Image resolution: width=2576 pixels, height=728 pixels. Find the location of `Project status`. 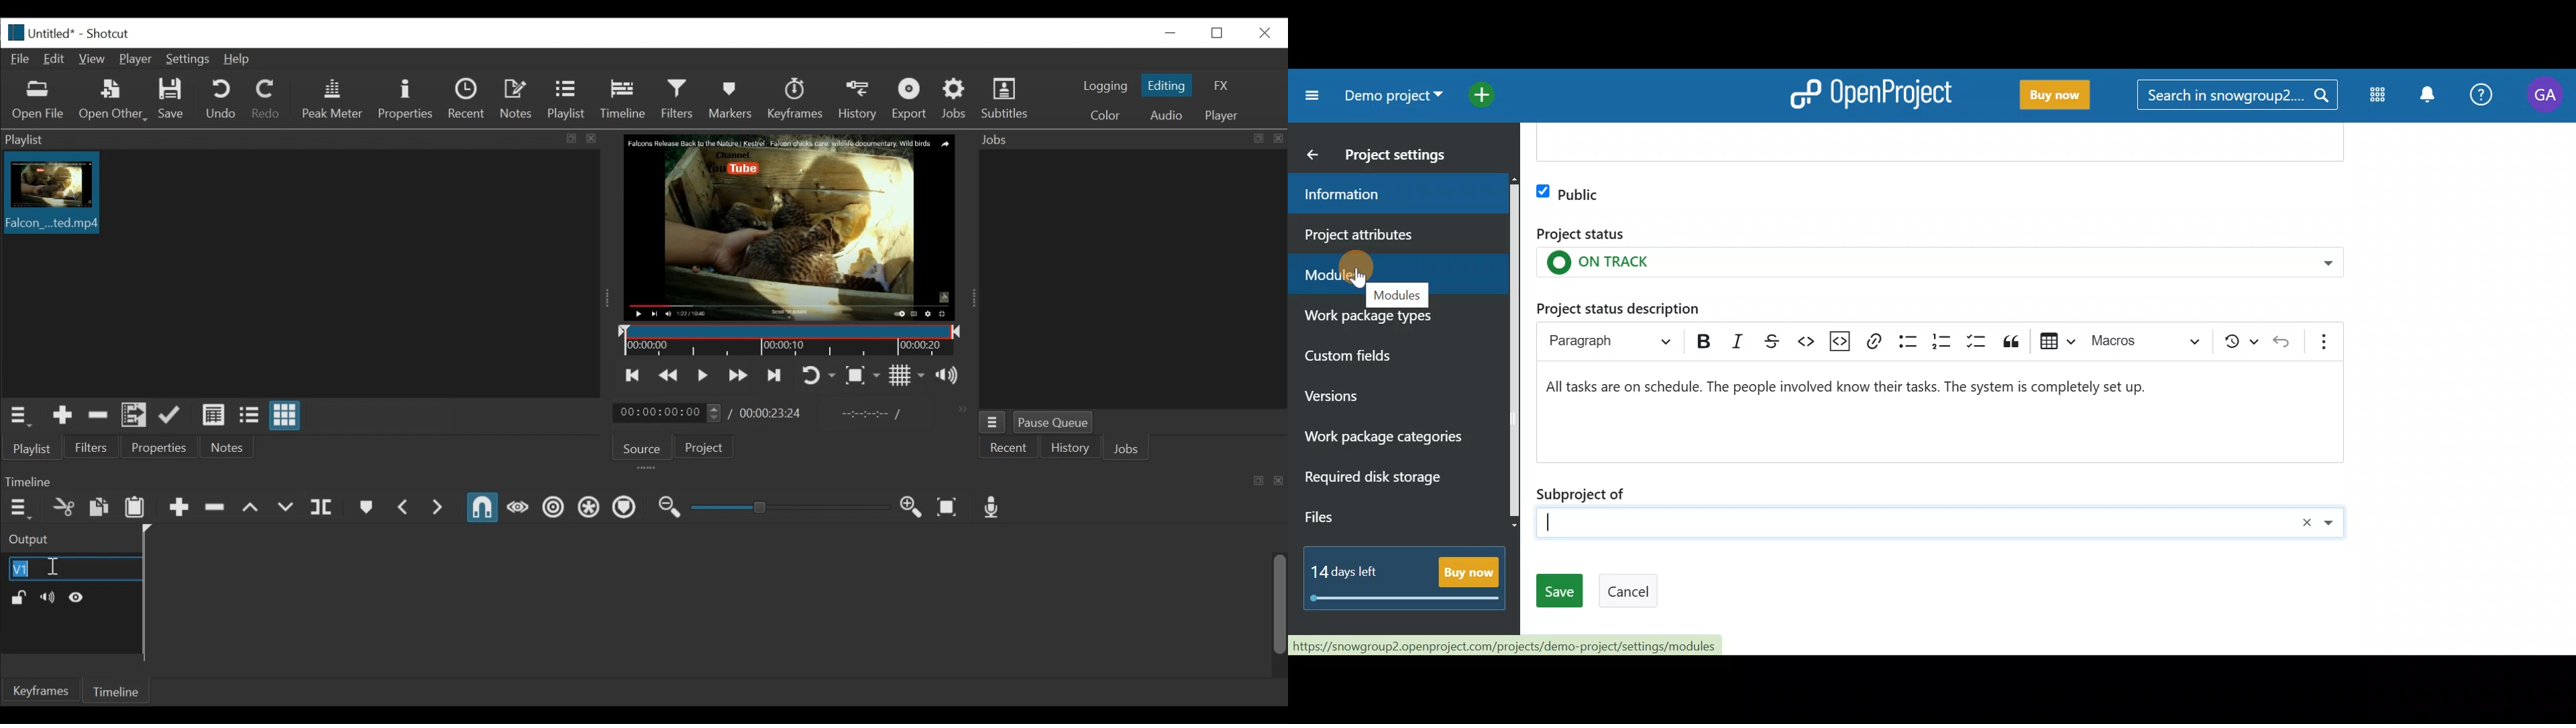

Project status is located at coordinates (1939, 250).